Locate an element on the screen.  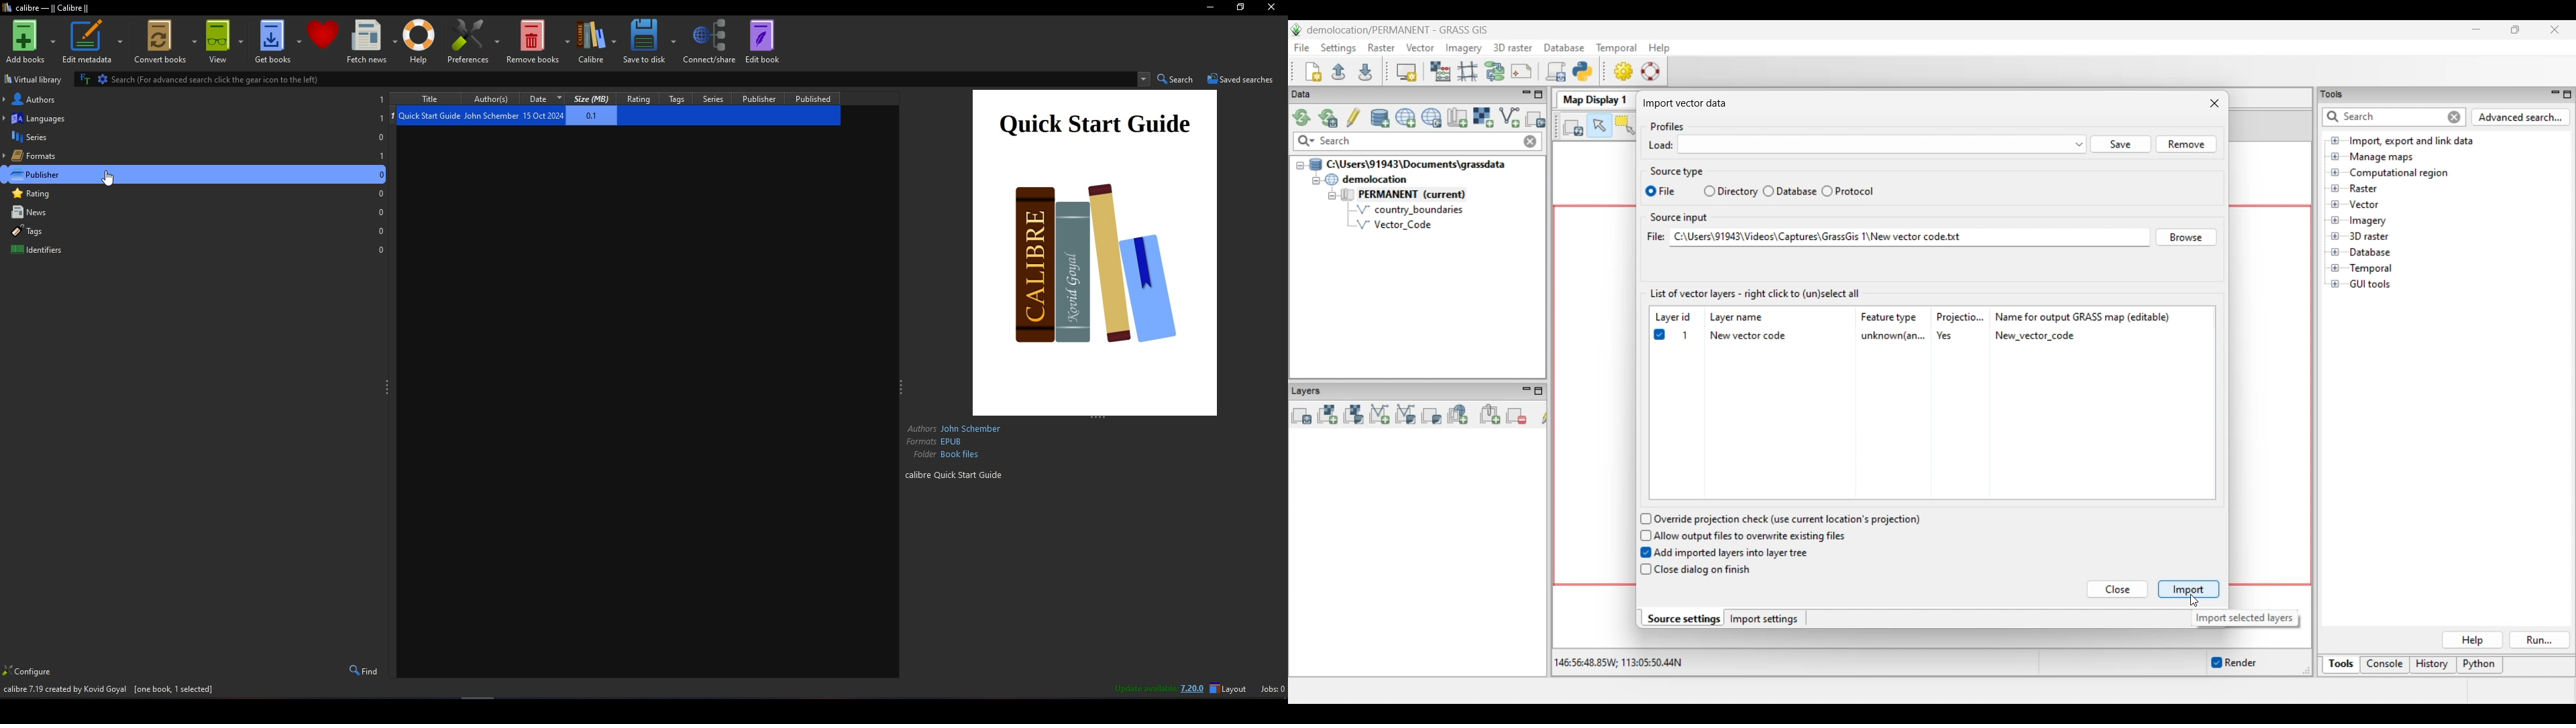
Fetch news is located at coordinates (371, 42).